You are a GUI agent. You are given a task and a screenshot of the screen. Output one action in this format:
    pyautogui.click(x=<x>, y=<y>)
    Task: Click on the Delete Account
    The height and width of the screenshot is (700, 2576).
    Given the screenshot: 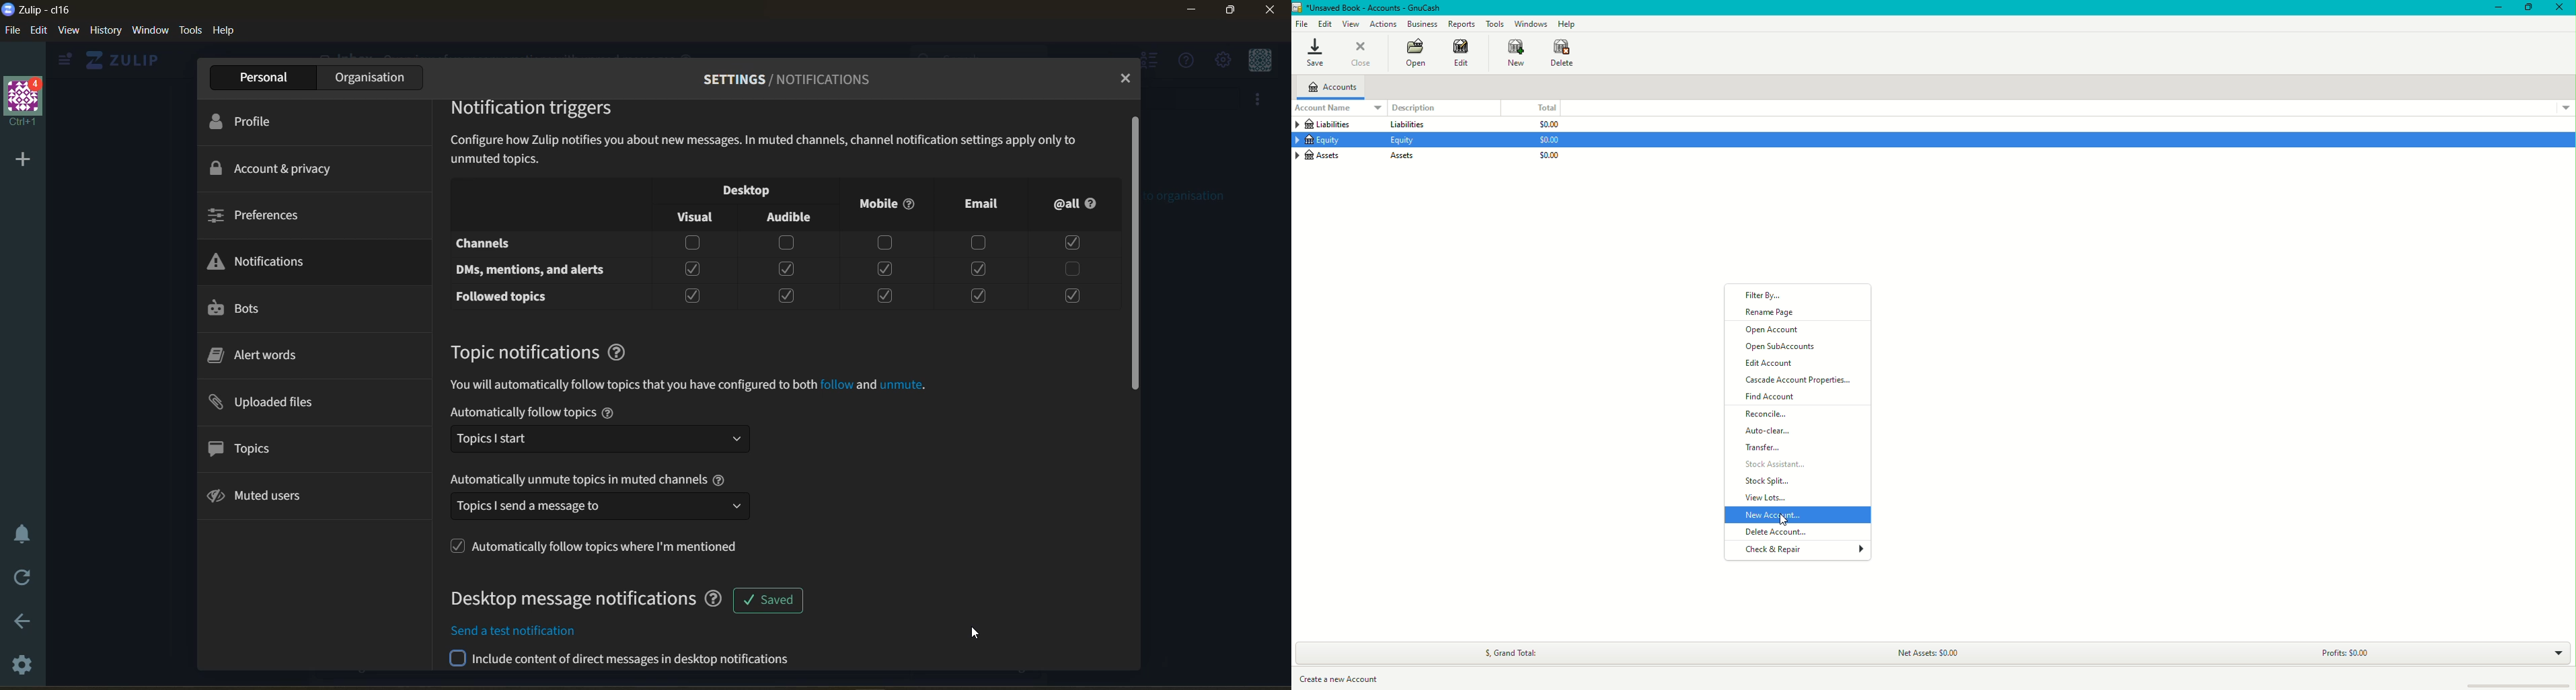 What is the action you would take?
    pyautogui.click(x=1777, y=533)
    